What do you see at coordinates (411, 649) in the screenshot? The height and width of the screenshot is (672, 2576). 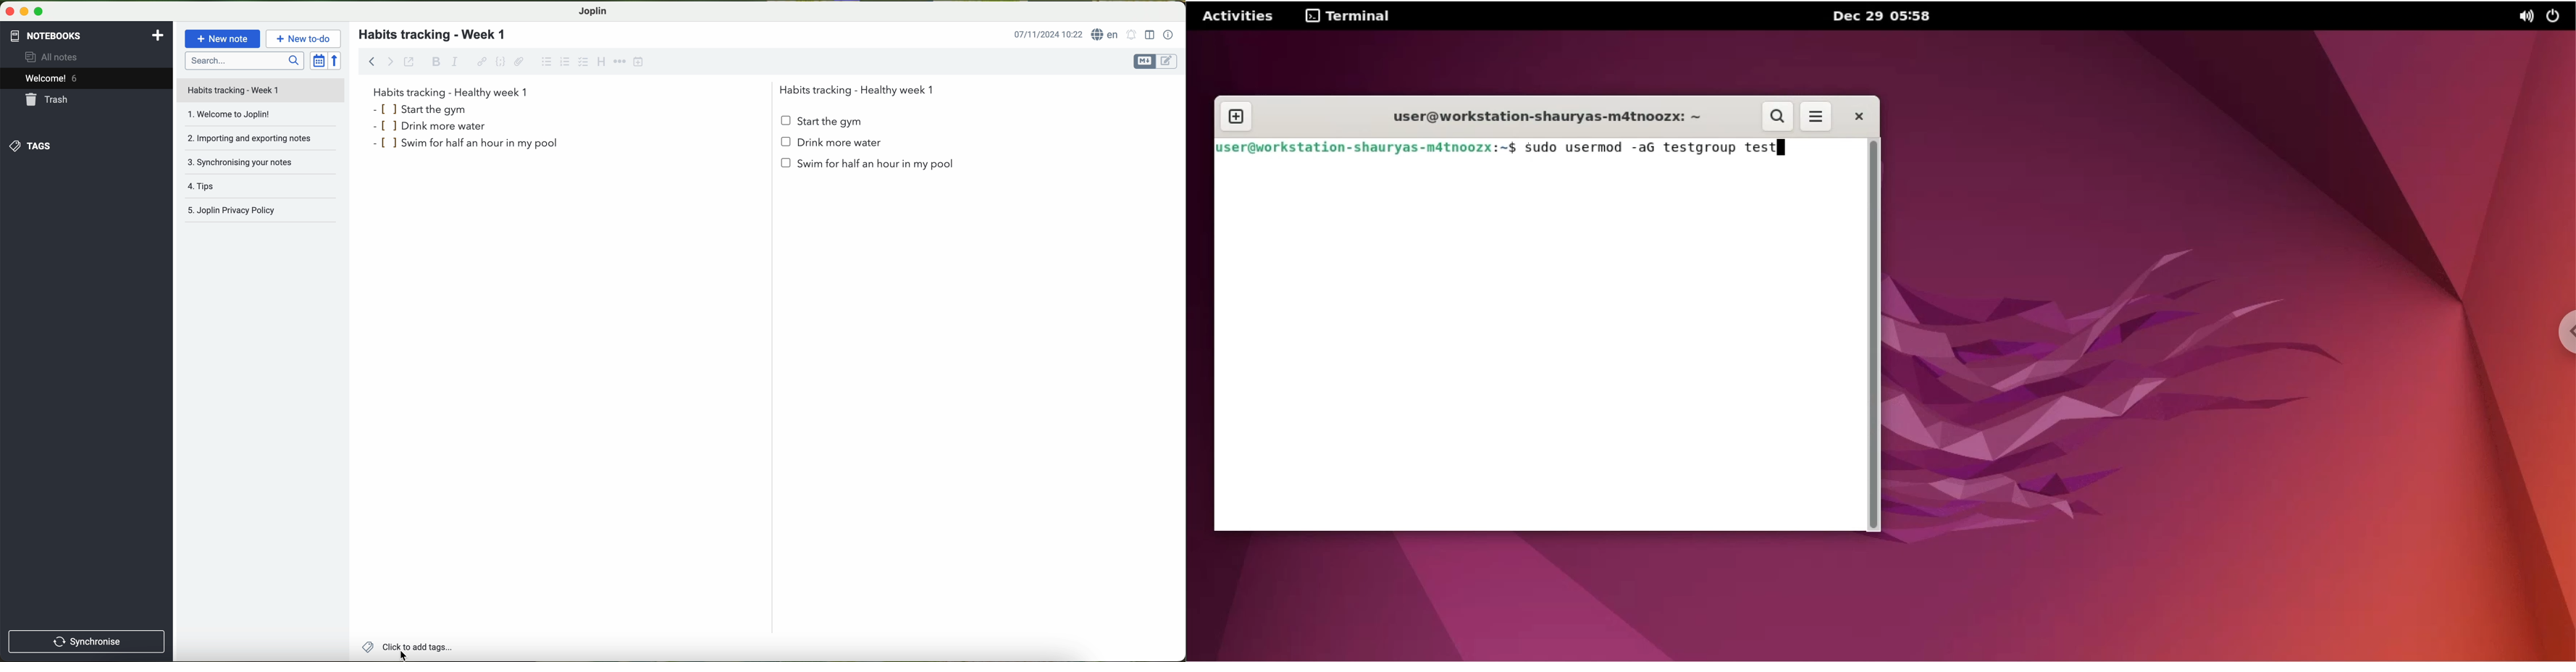 I see `click on add tags` at bounding box center [411, 649].